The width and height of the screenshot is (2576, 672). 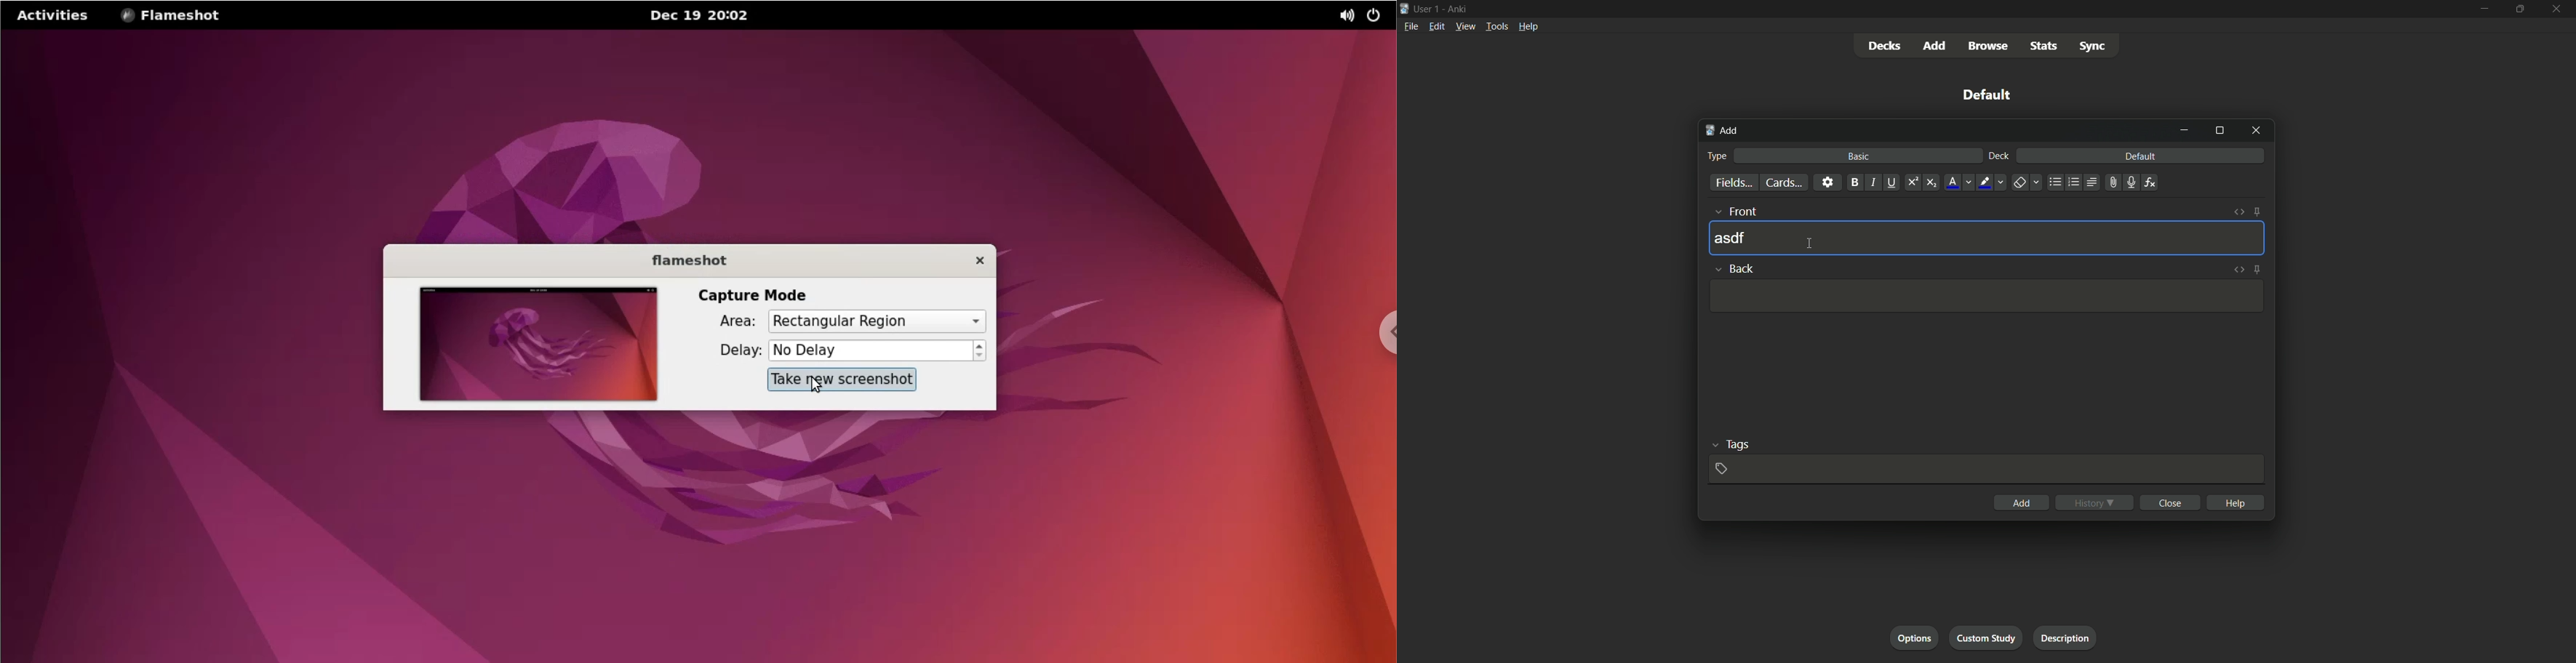 I want to click on minimize, so click(x=2485, y=8).